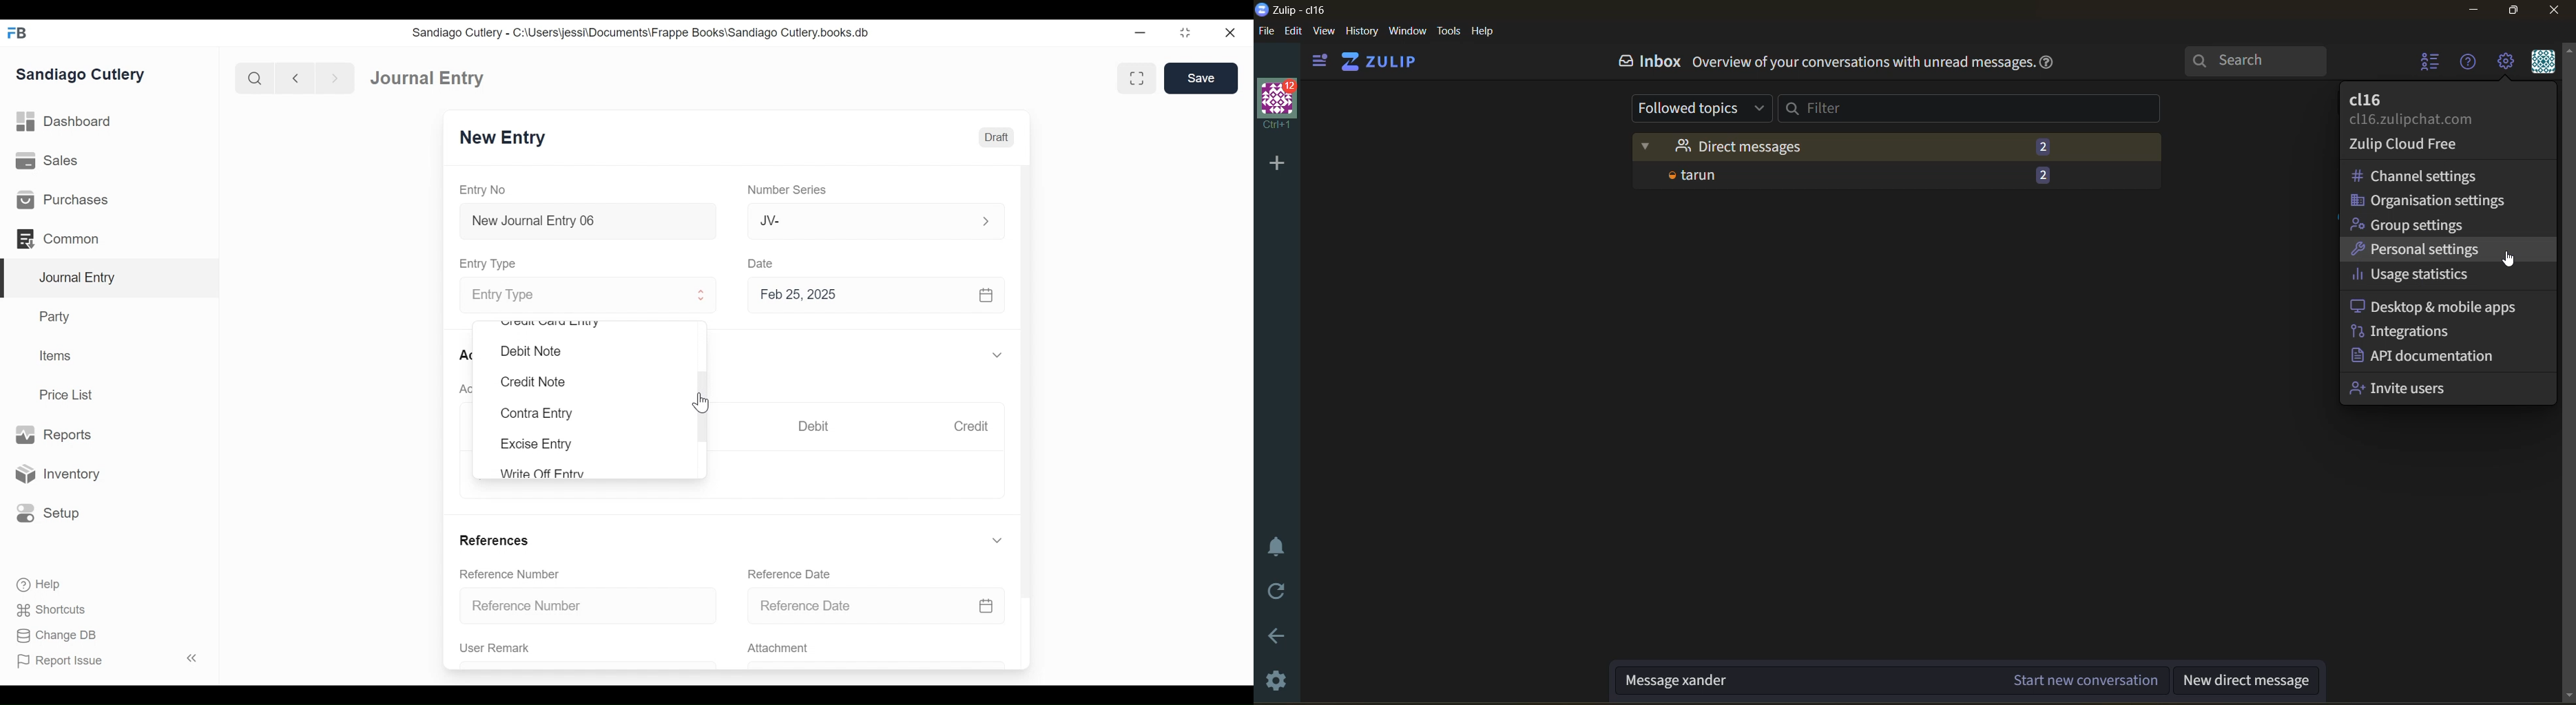 This screenshot has width=2576, height=728. I want to click on Entry Type, so click(577, 296).